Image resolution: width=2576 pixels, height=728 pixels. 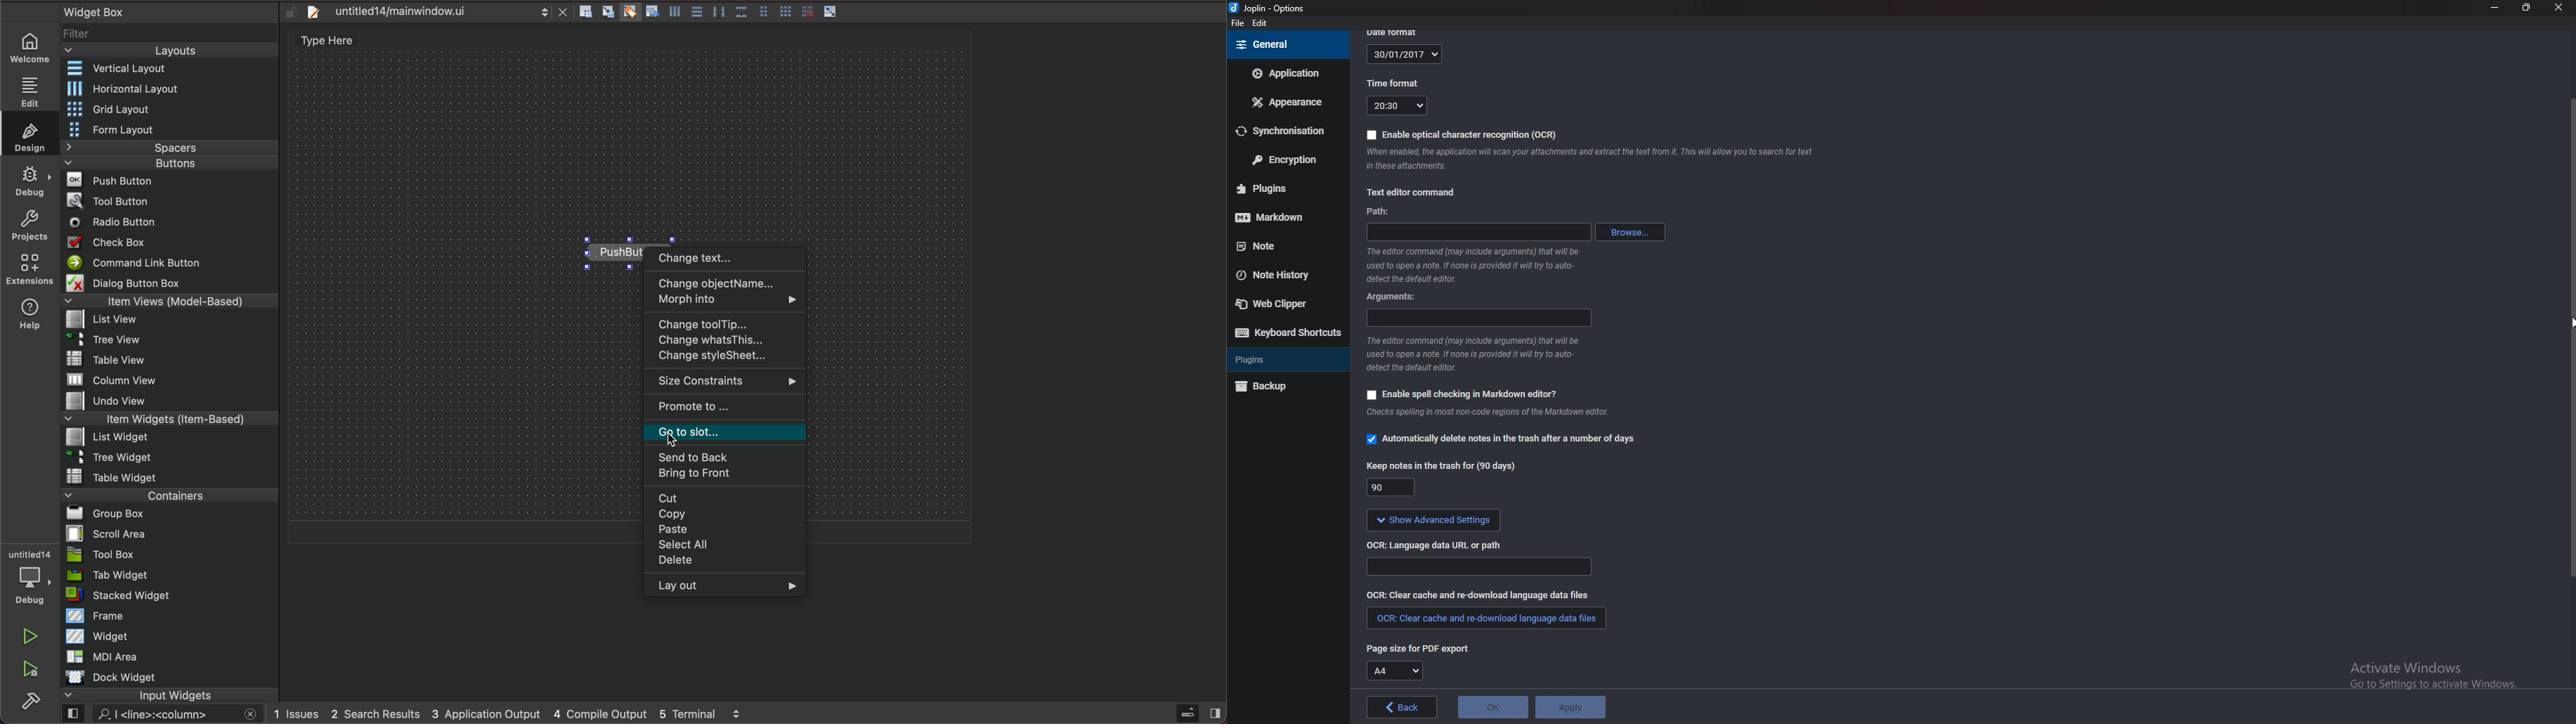 What do you see at coordinates (1488, 617) in the screenshot?
I see `clear cache and redownload language data` at bounding box center [1488, 617].